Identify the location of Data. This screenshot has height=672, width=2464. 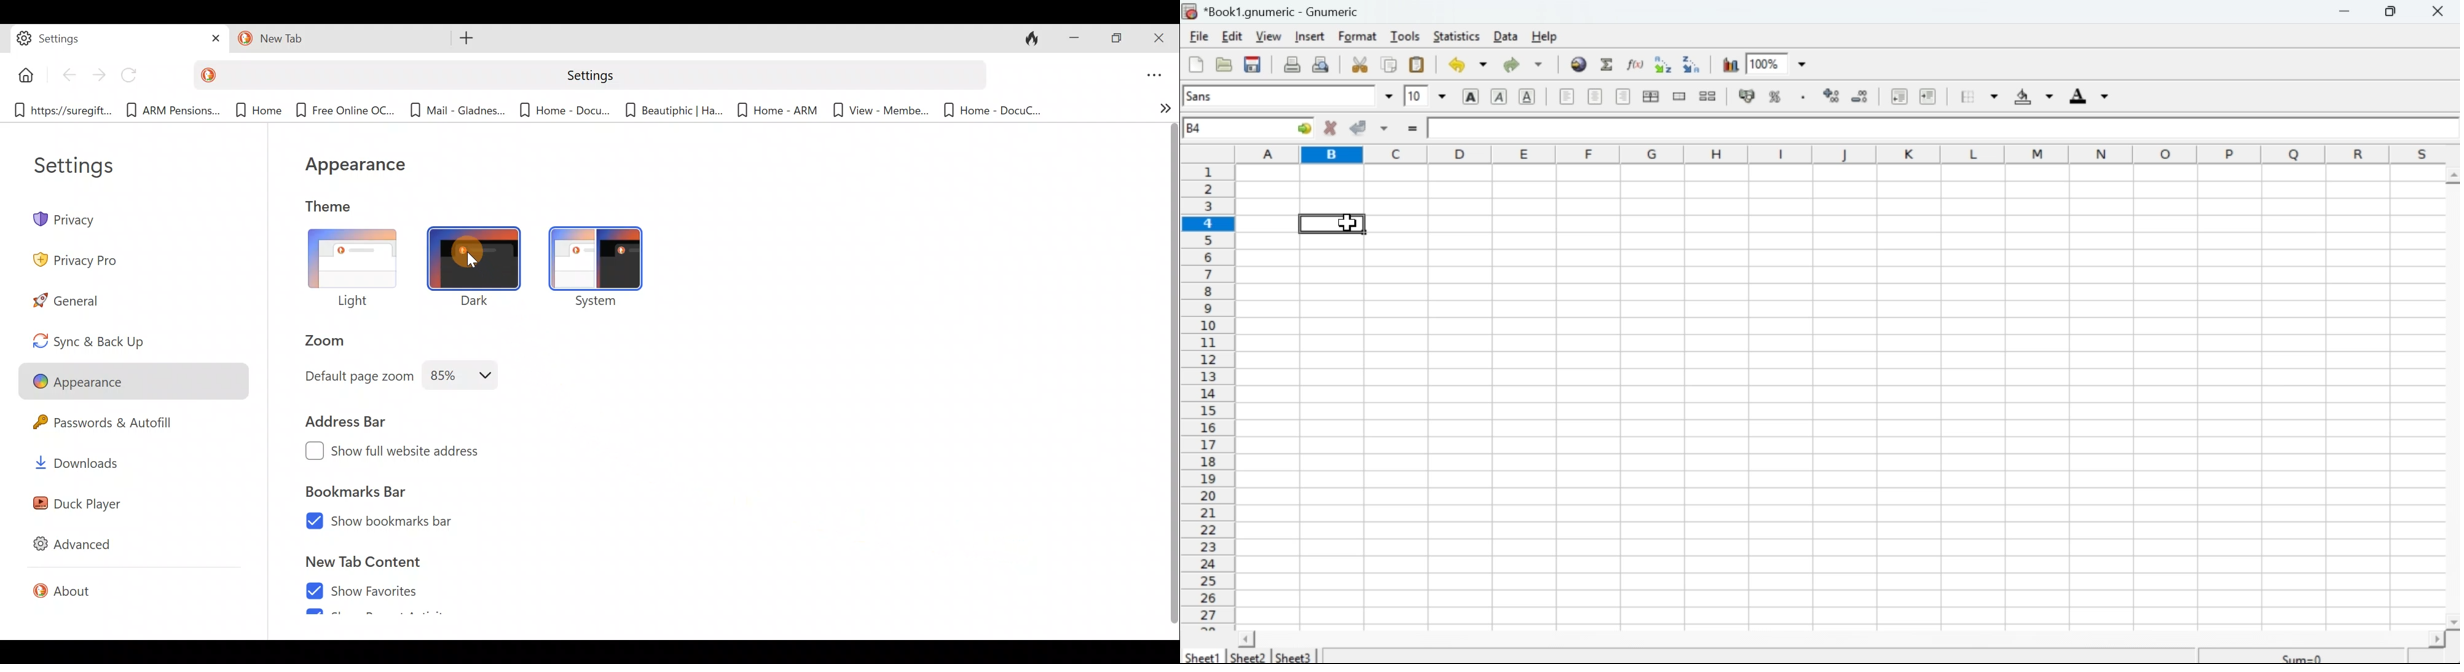
(1507, 36).